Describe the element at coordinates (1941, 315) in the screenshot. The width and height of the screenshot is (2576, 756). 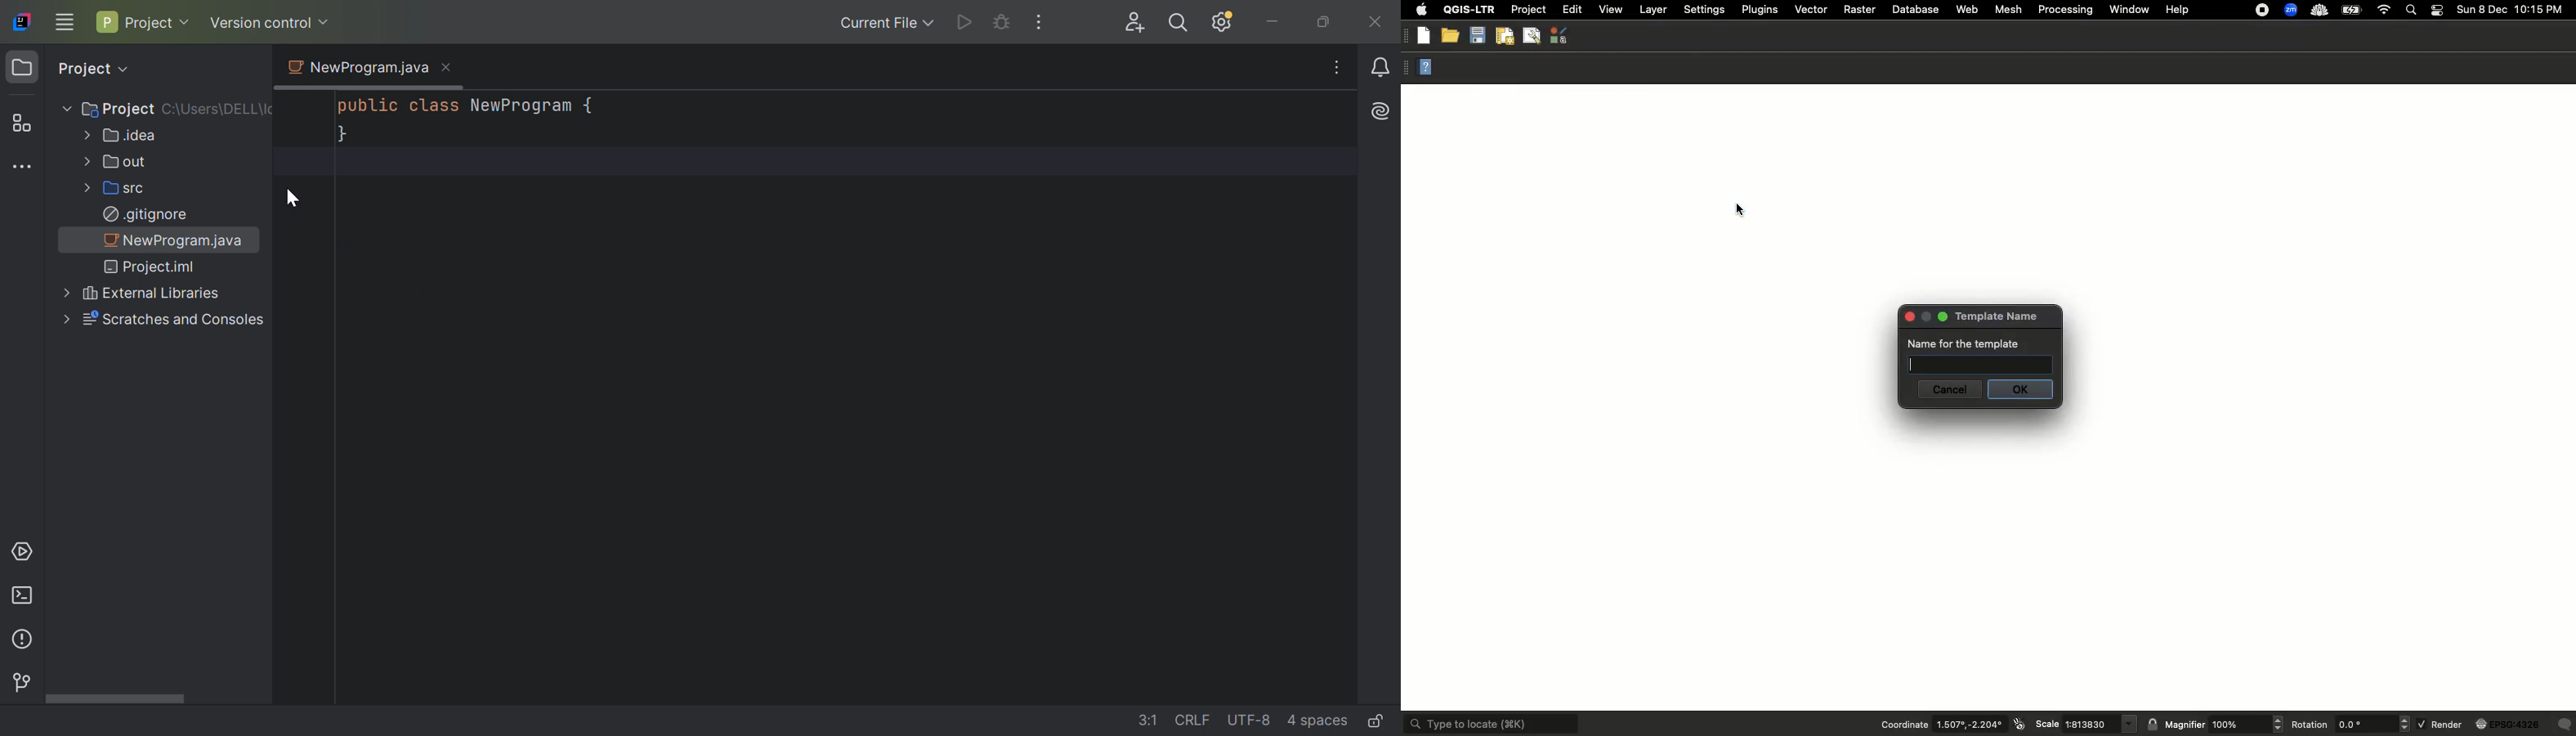
I see `maximise` at that location.